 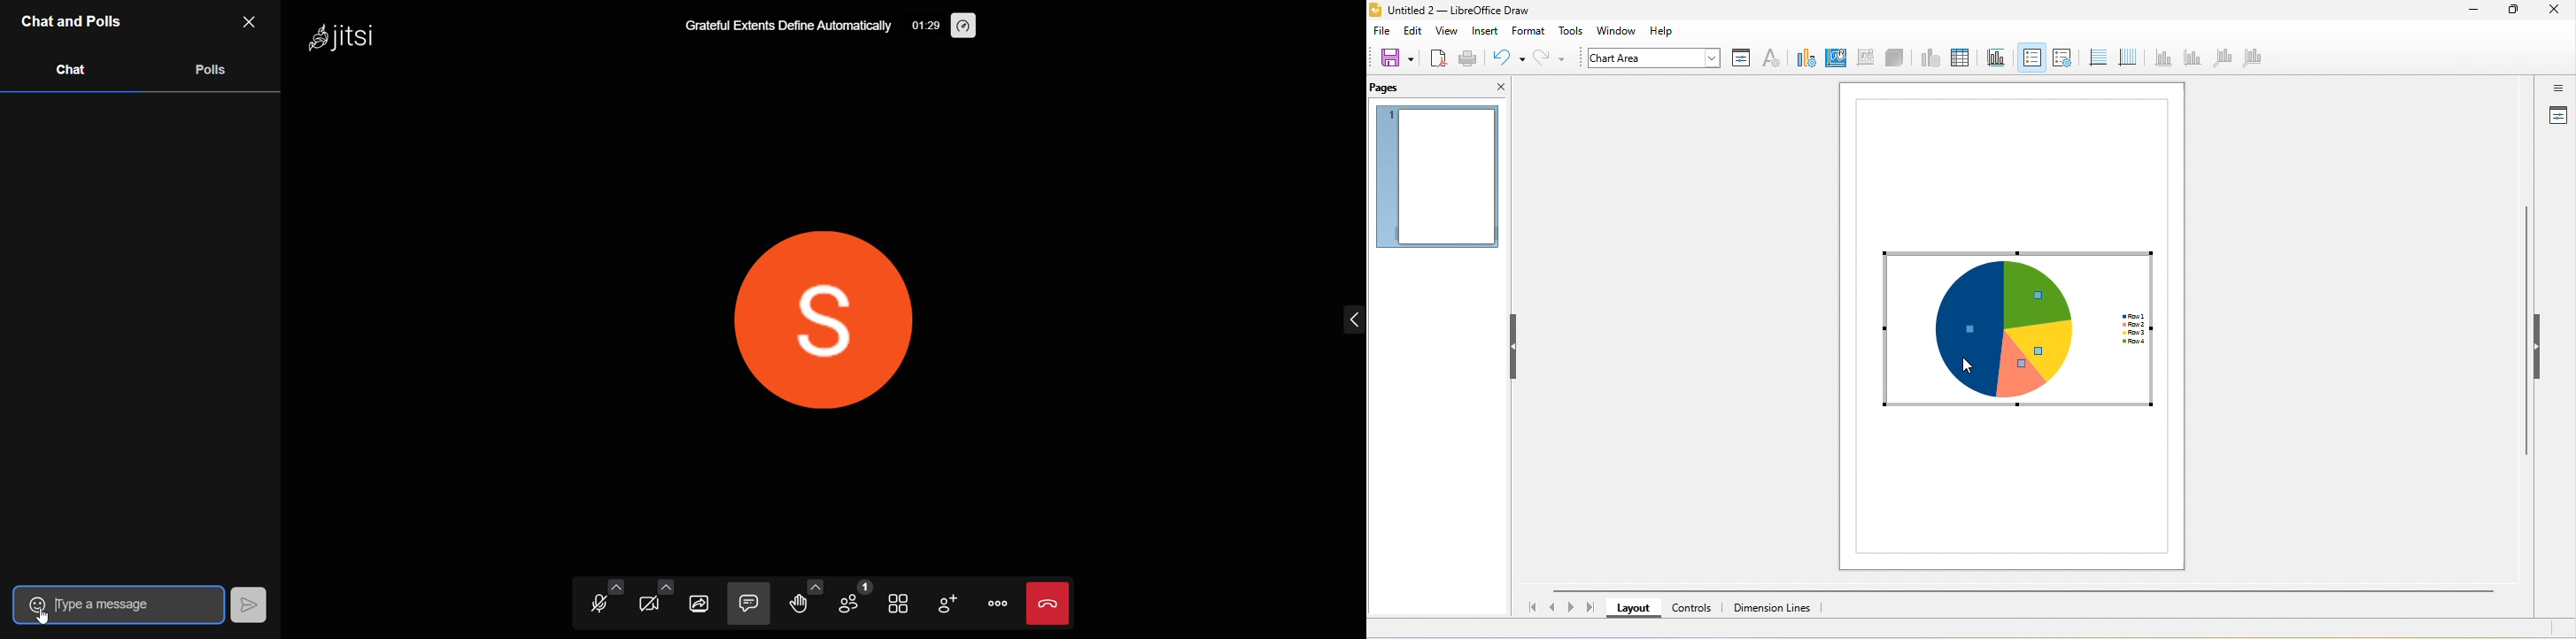 I want to click on save, so click(x=1396, y=58).